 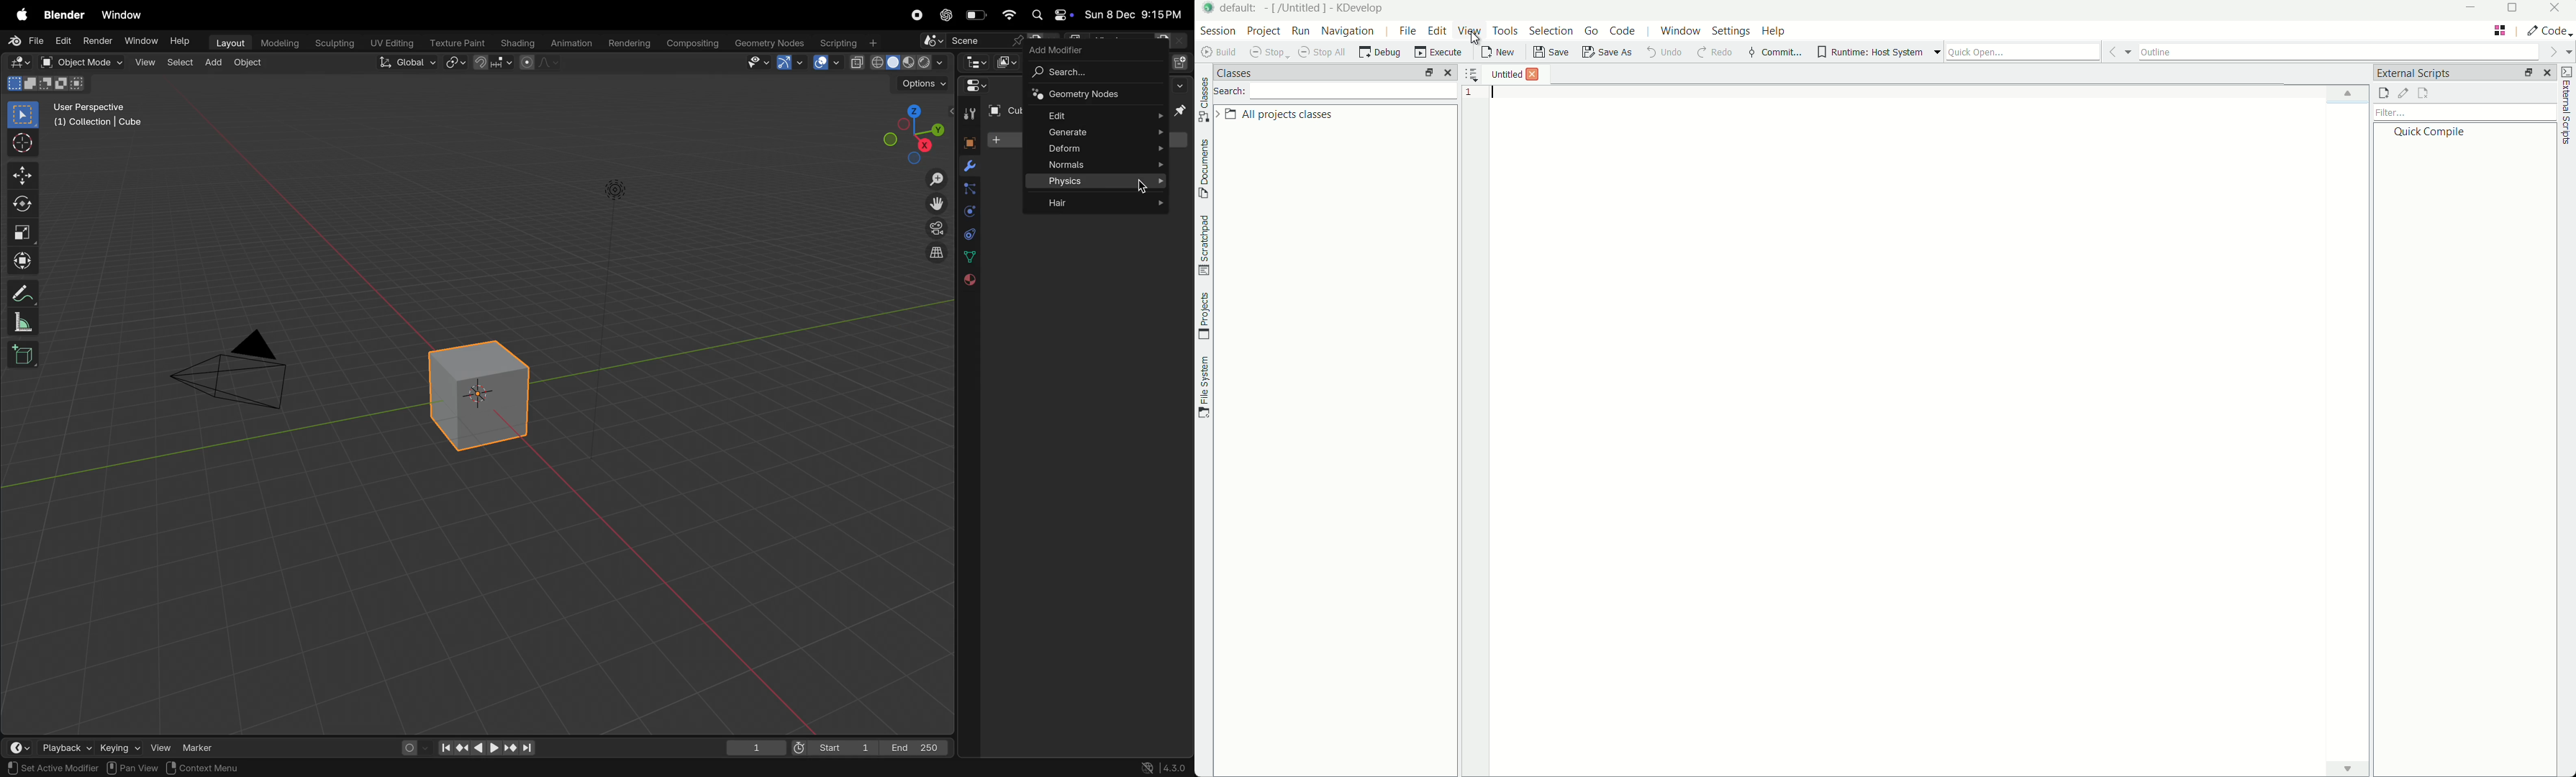 I want to click on select, so click(x=182, y=62).